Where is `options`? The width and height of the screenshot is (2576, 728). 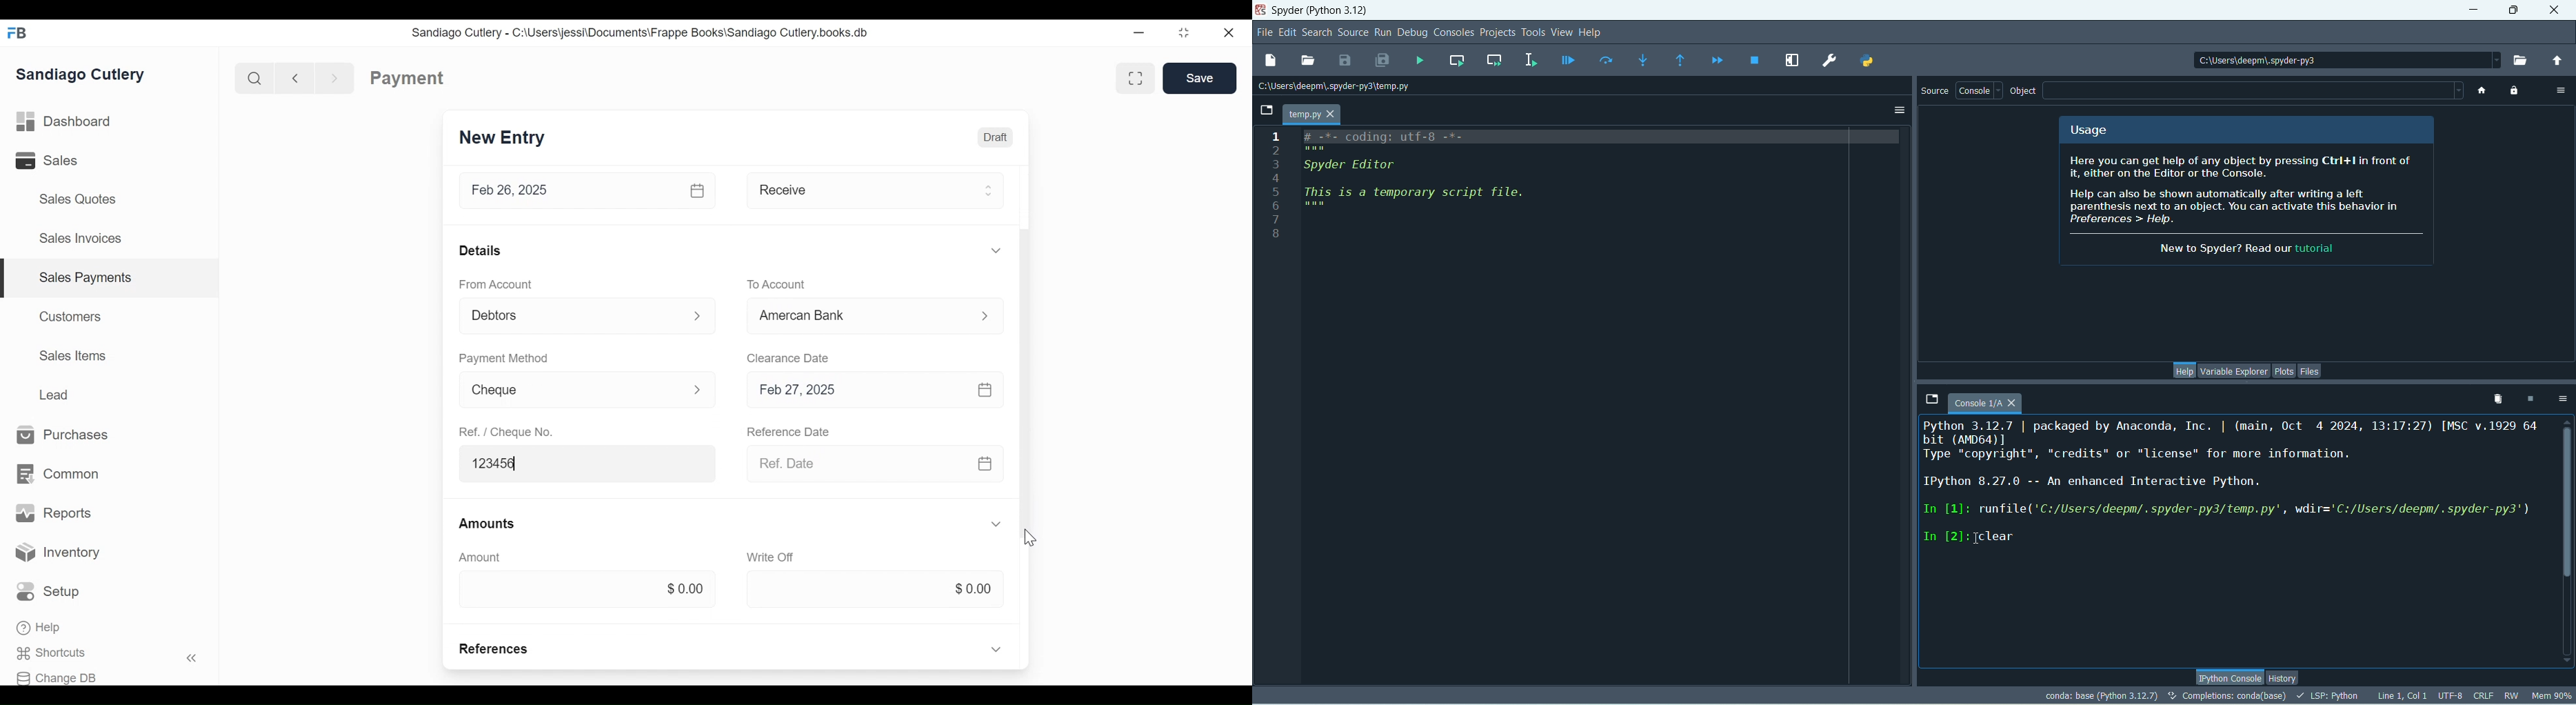
options is located at coordinates (2562, 90).